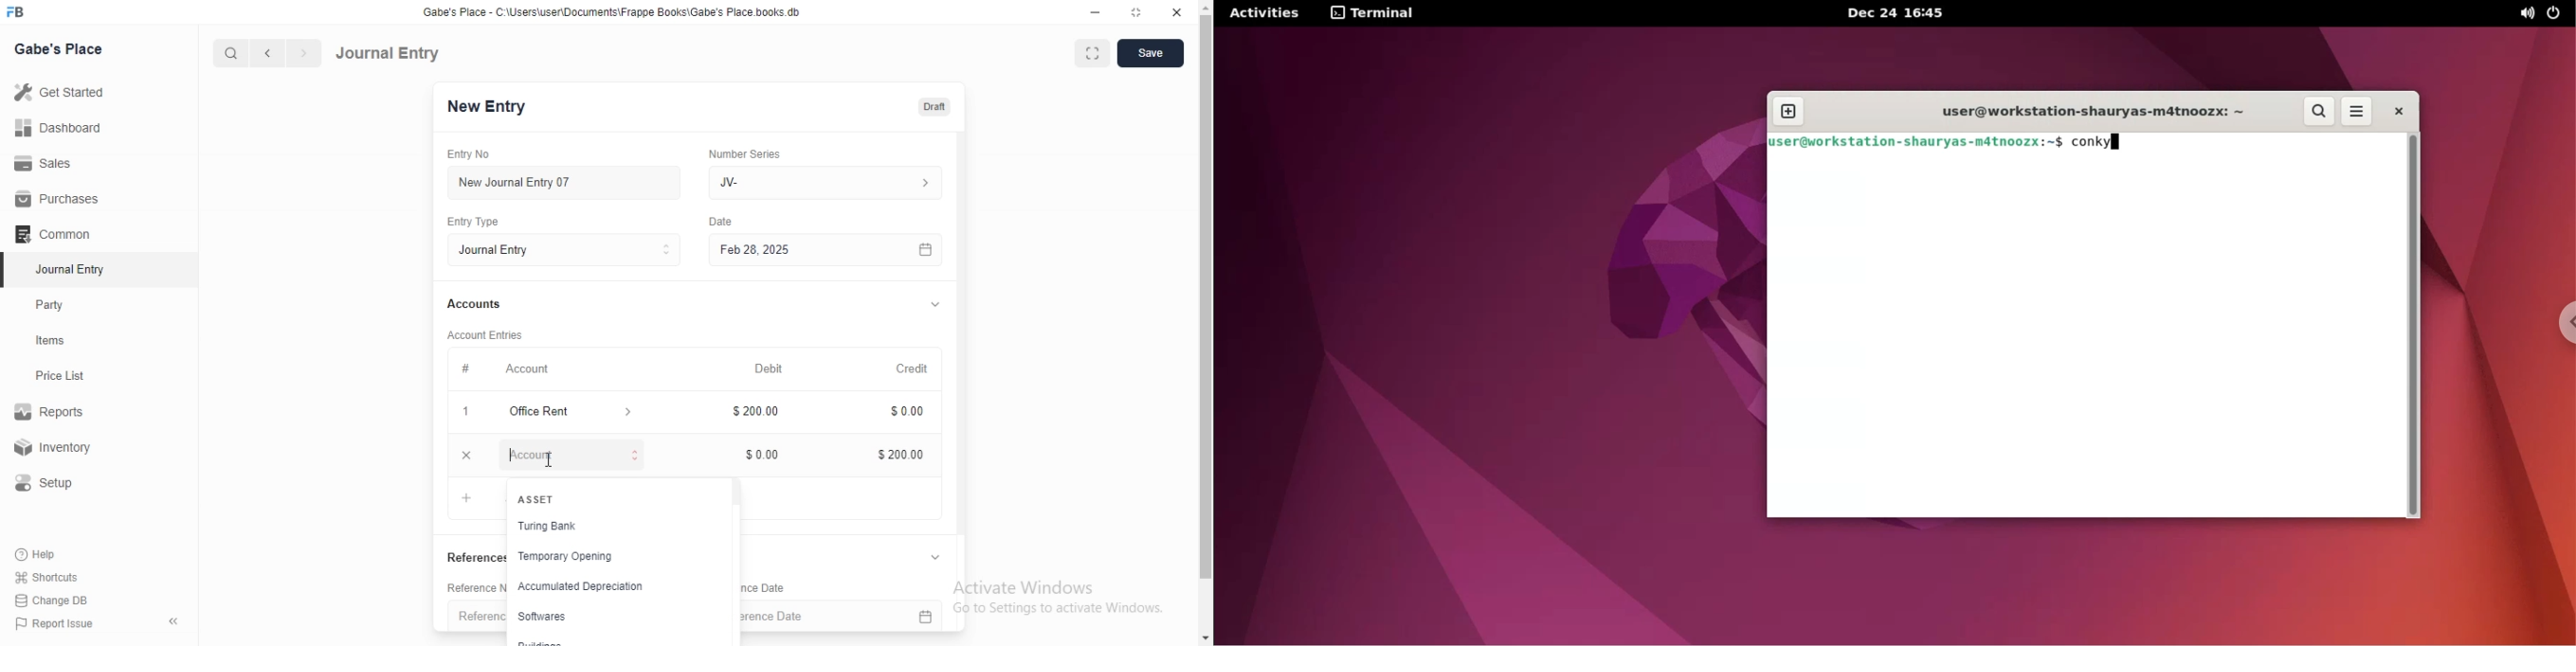 This screenshot has height=672, width=2576. Describe the element at coordinates (480, 304) in the screenshot. I see `Accounts` at that location.